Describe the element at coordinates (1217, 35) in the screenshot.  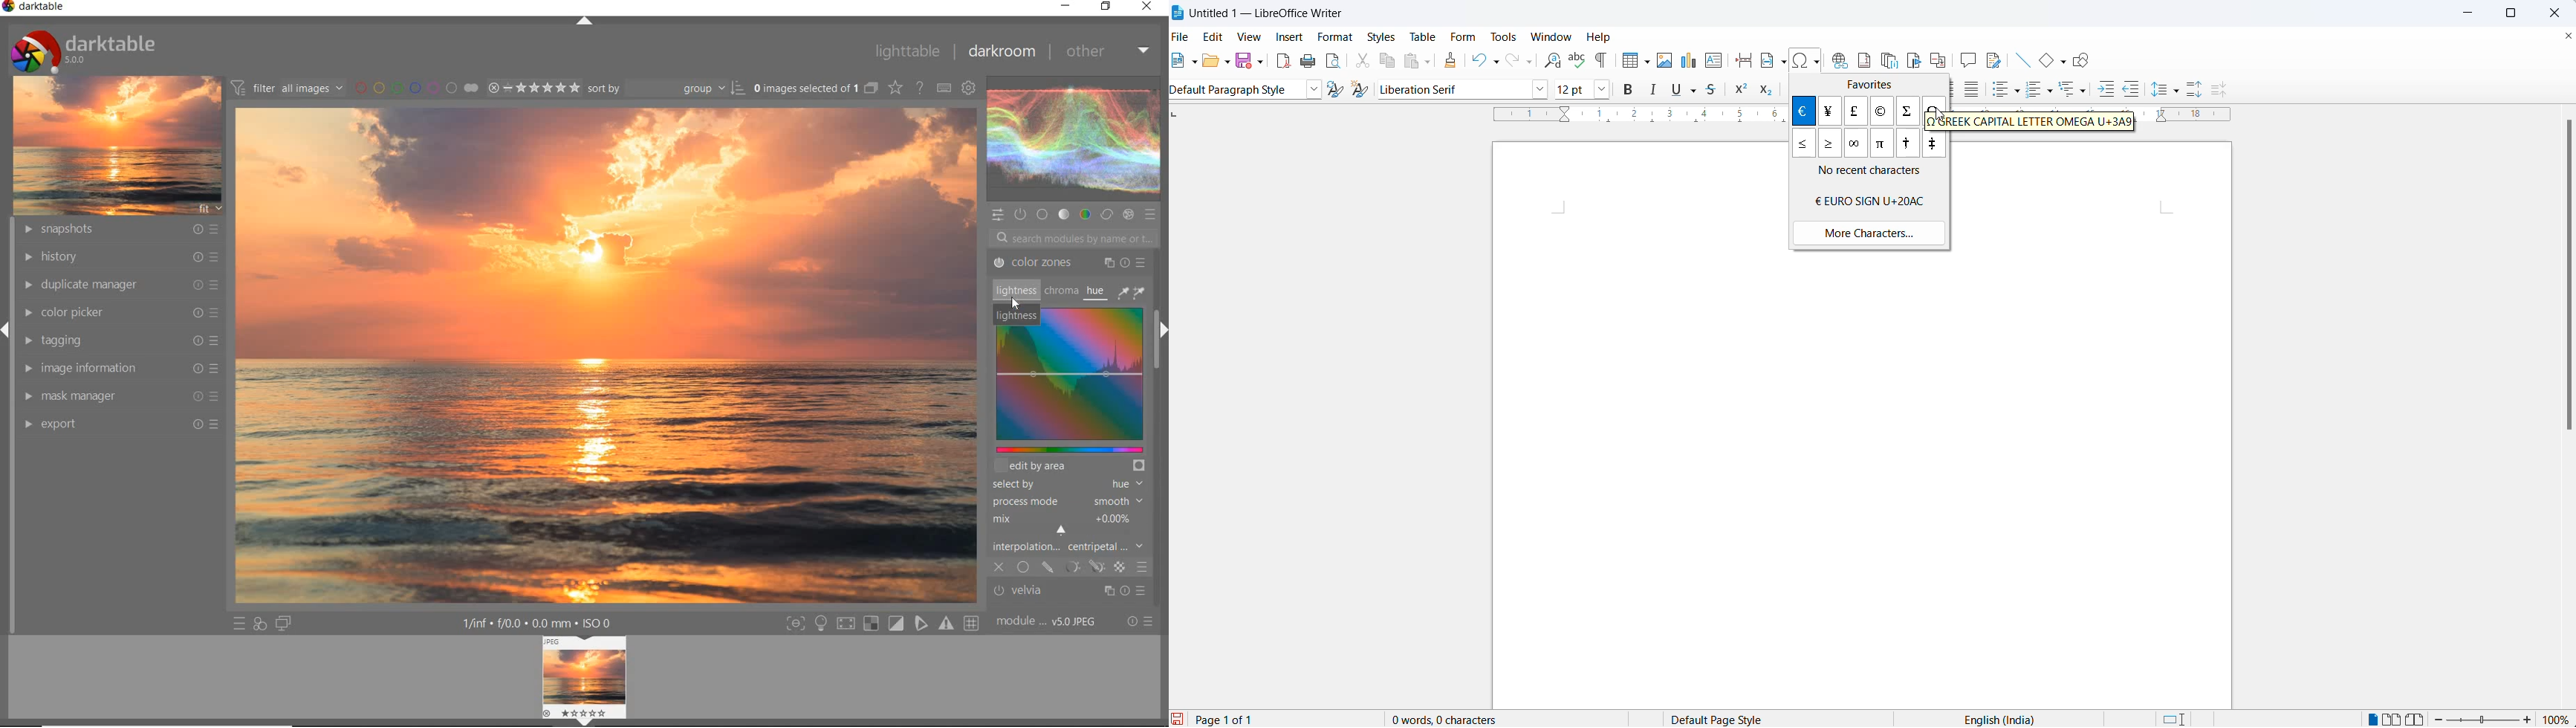
I see `edit` at that location.